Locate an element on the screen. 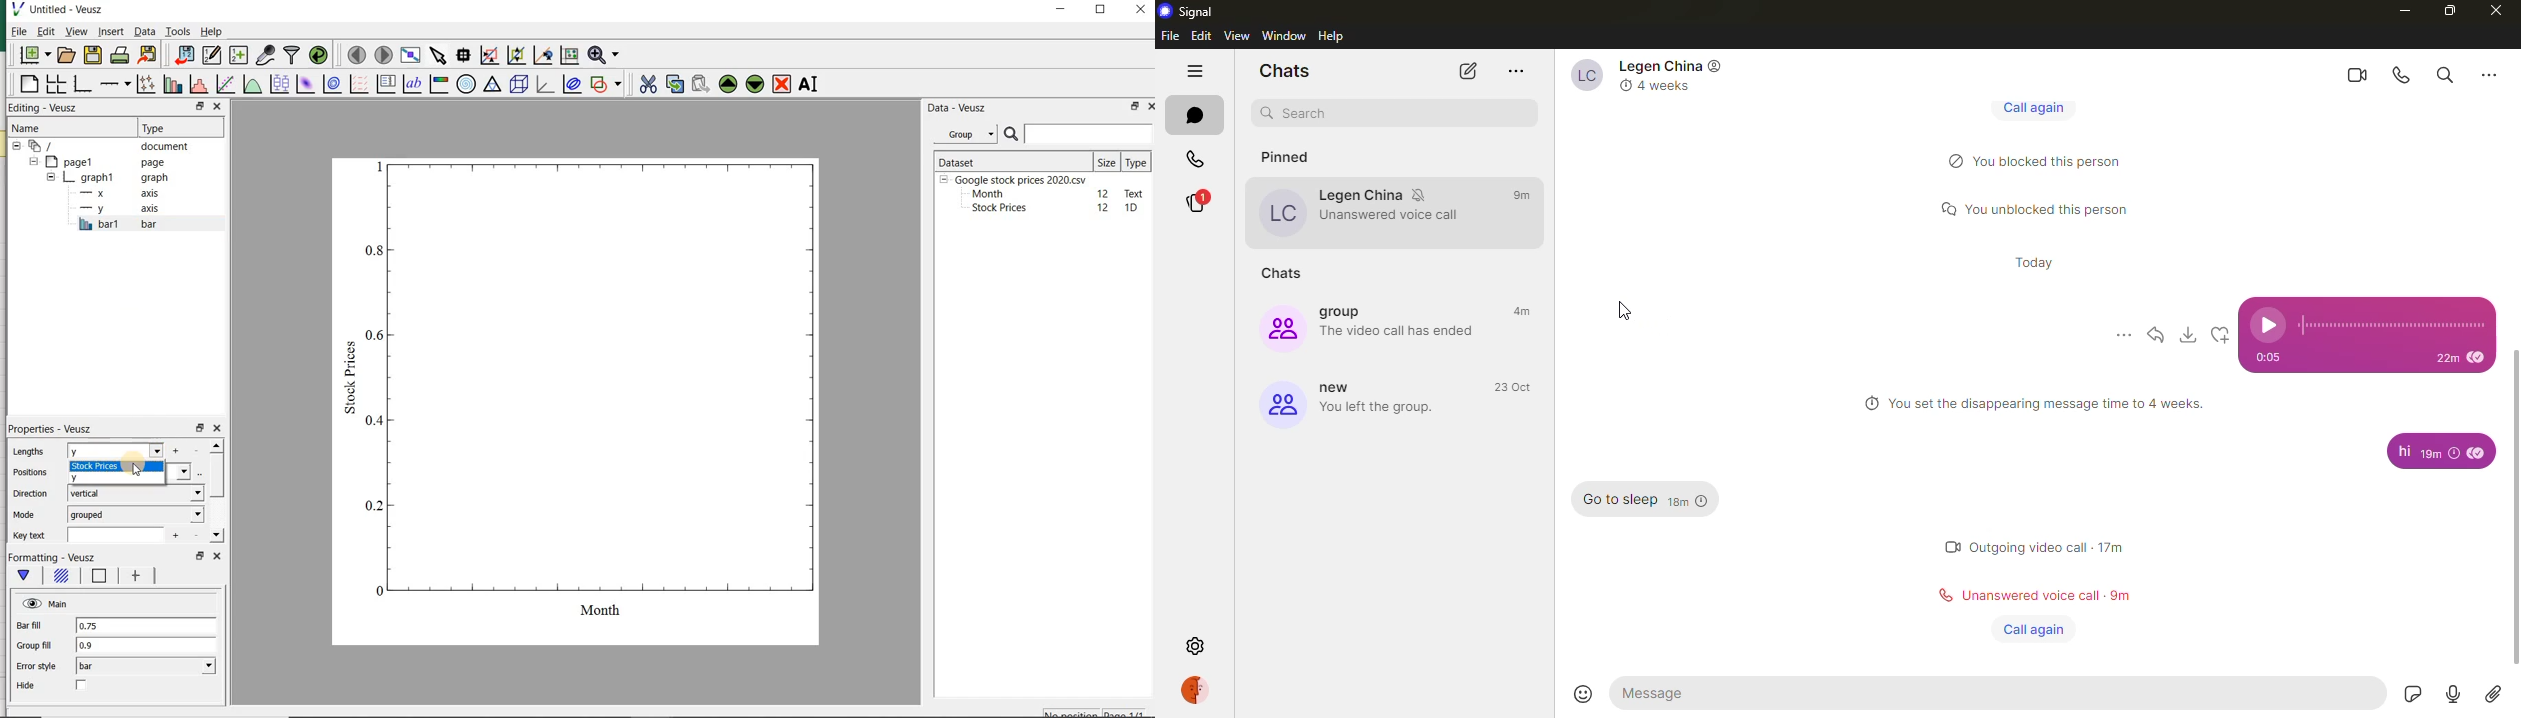  Type is located at coordinates (1136, 162).